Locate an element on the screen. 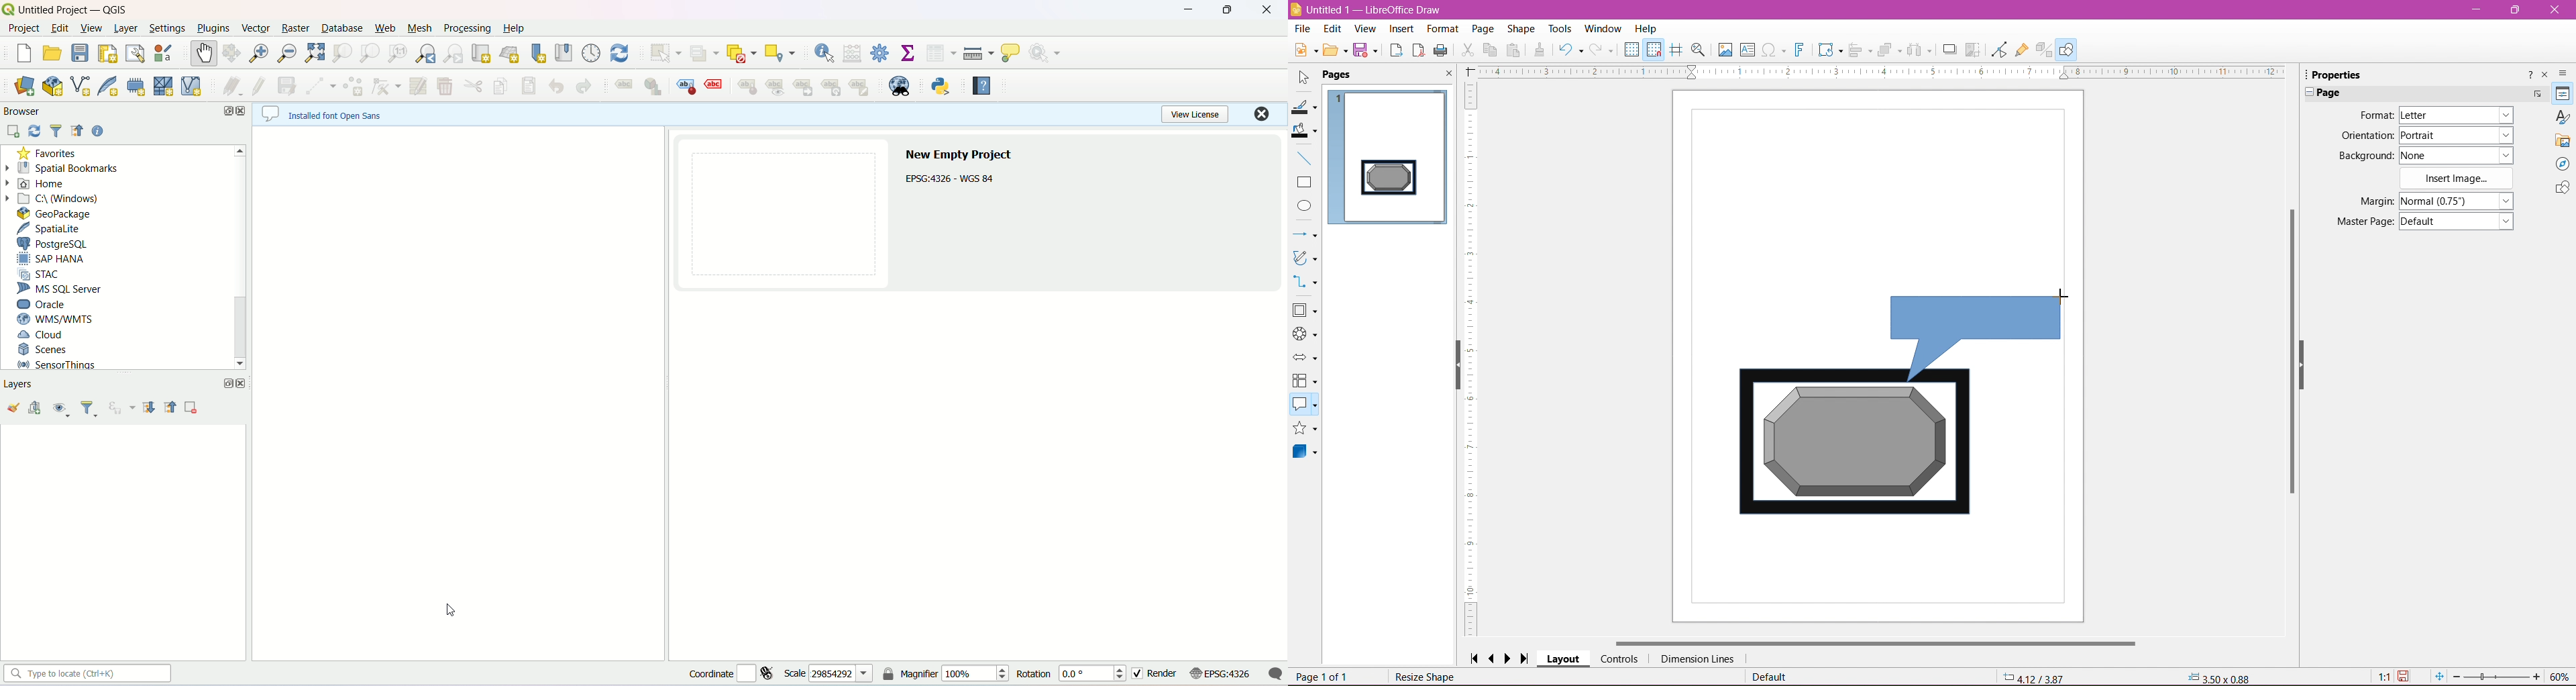  Show Gluepoint Functions is located at coordinates (2021, 50).